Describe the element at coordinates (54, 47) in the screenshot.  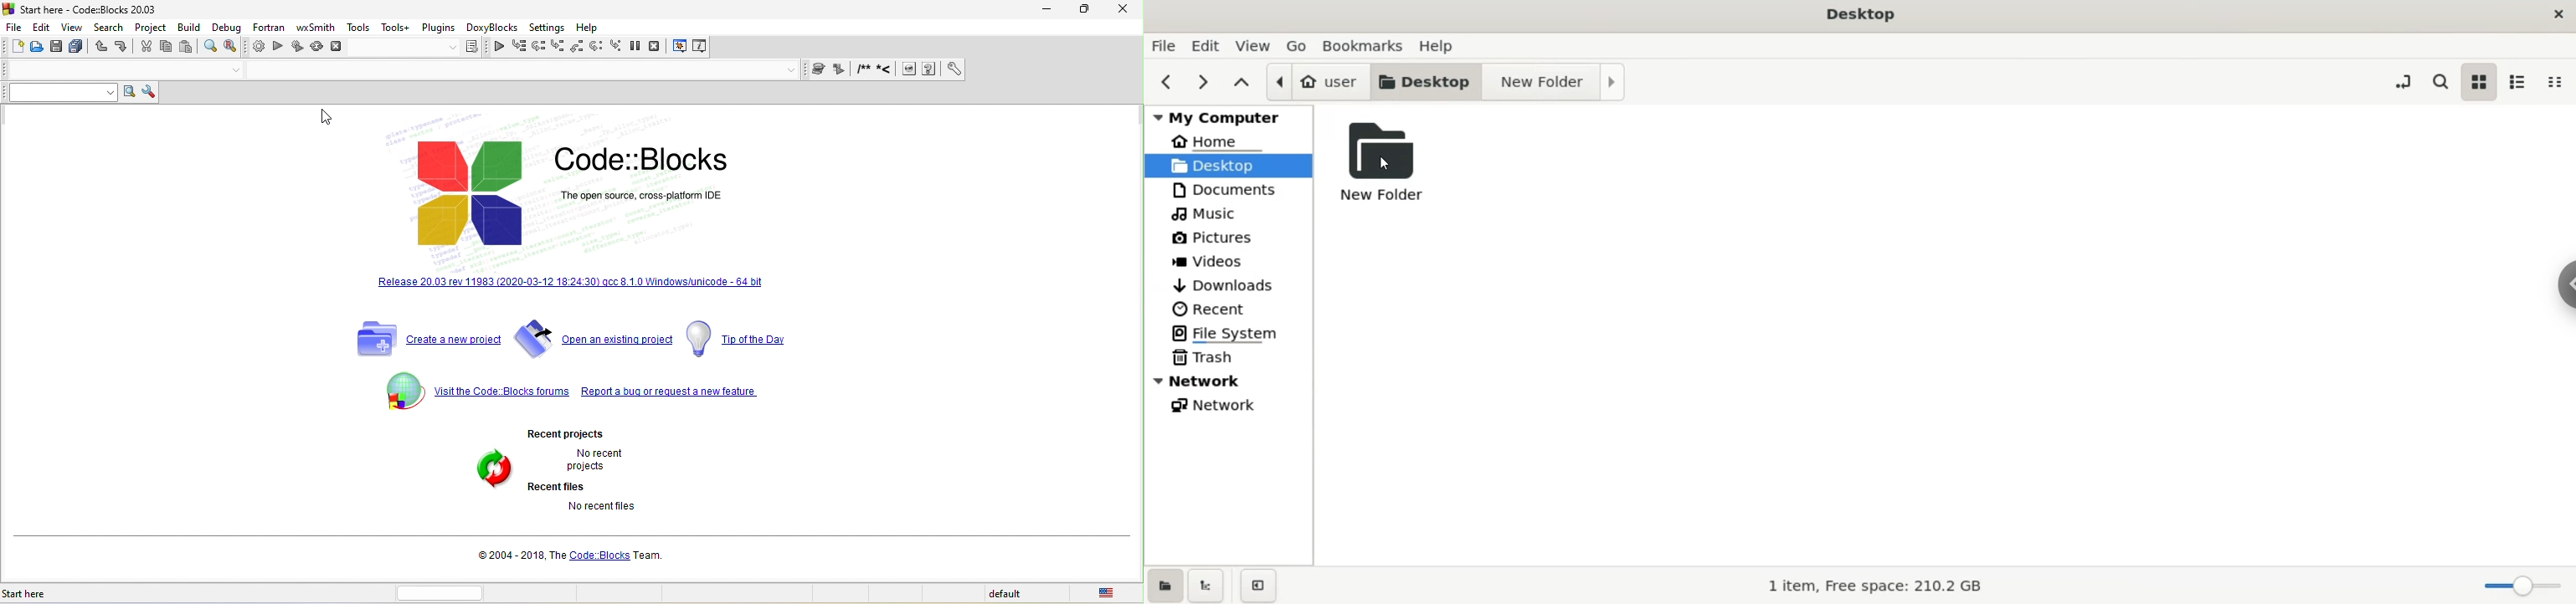
I see `save` at that location.